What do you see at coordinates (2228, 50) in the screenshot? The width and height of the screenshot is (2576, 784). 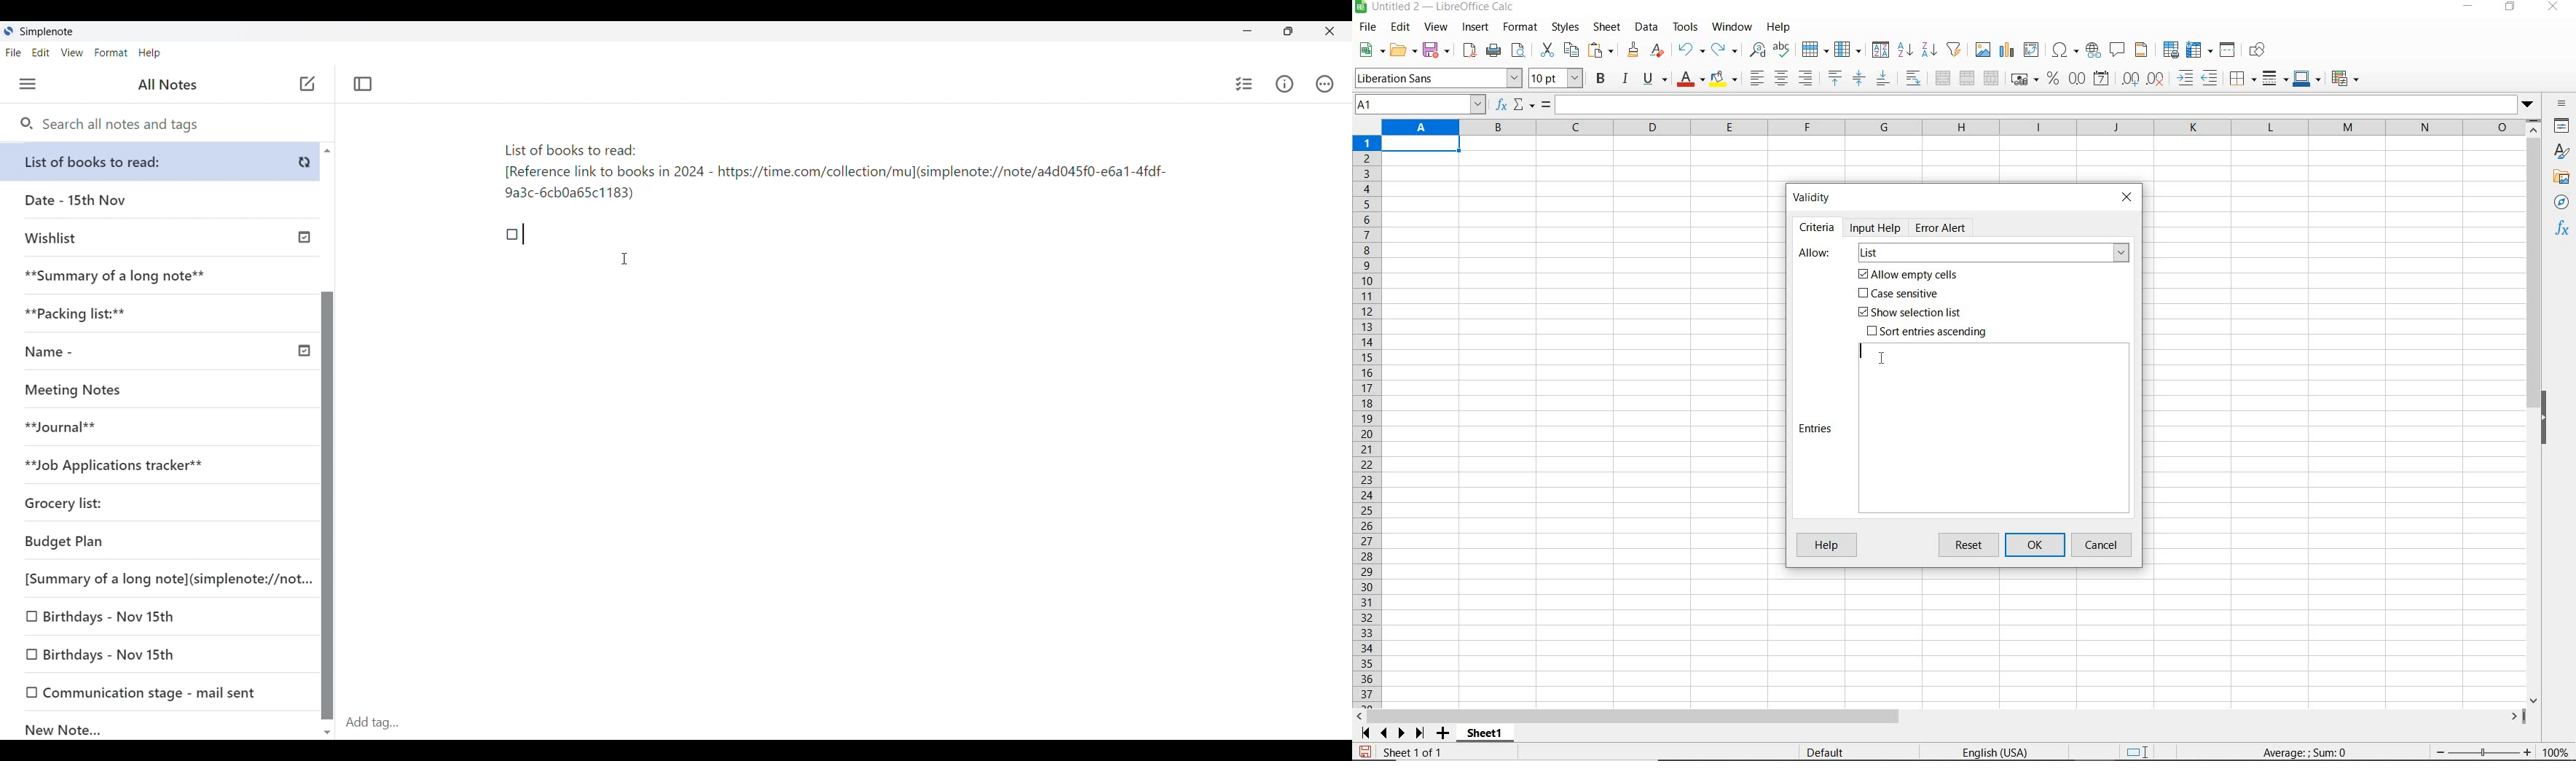 I see `split window` at bounding box center [2228, 50].